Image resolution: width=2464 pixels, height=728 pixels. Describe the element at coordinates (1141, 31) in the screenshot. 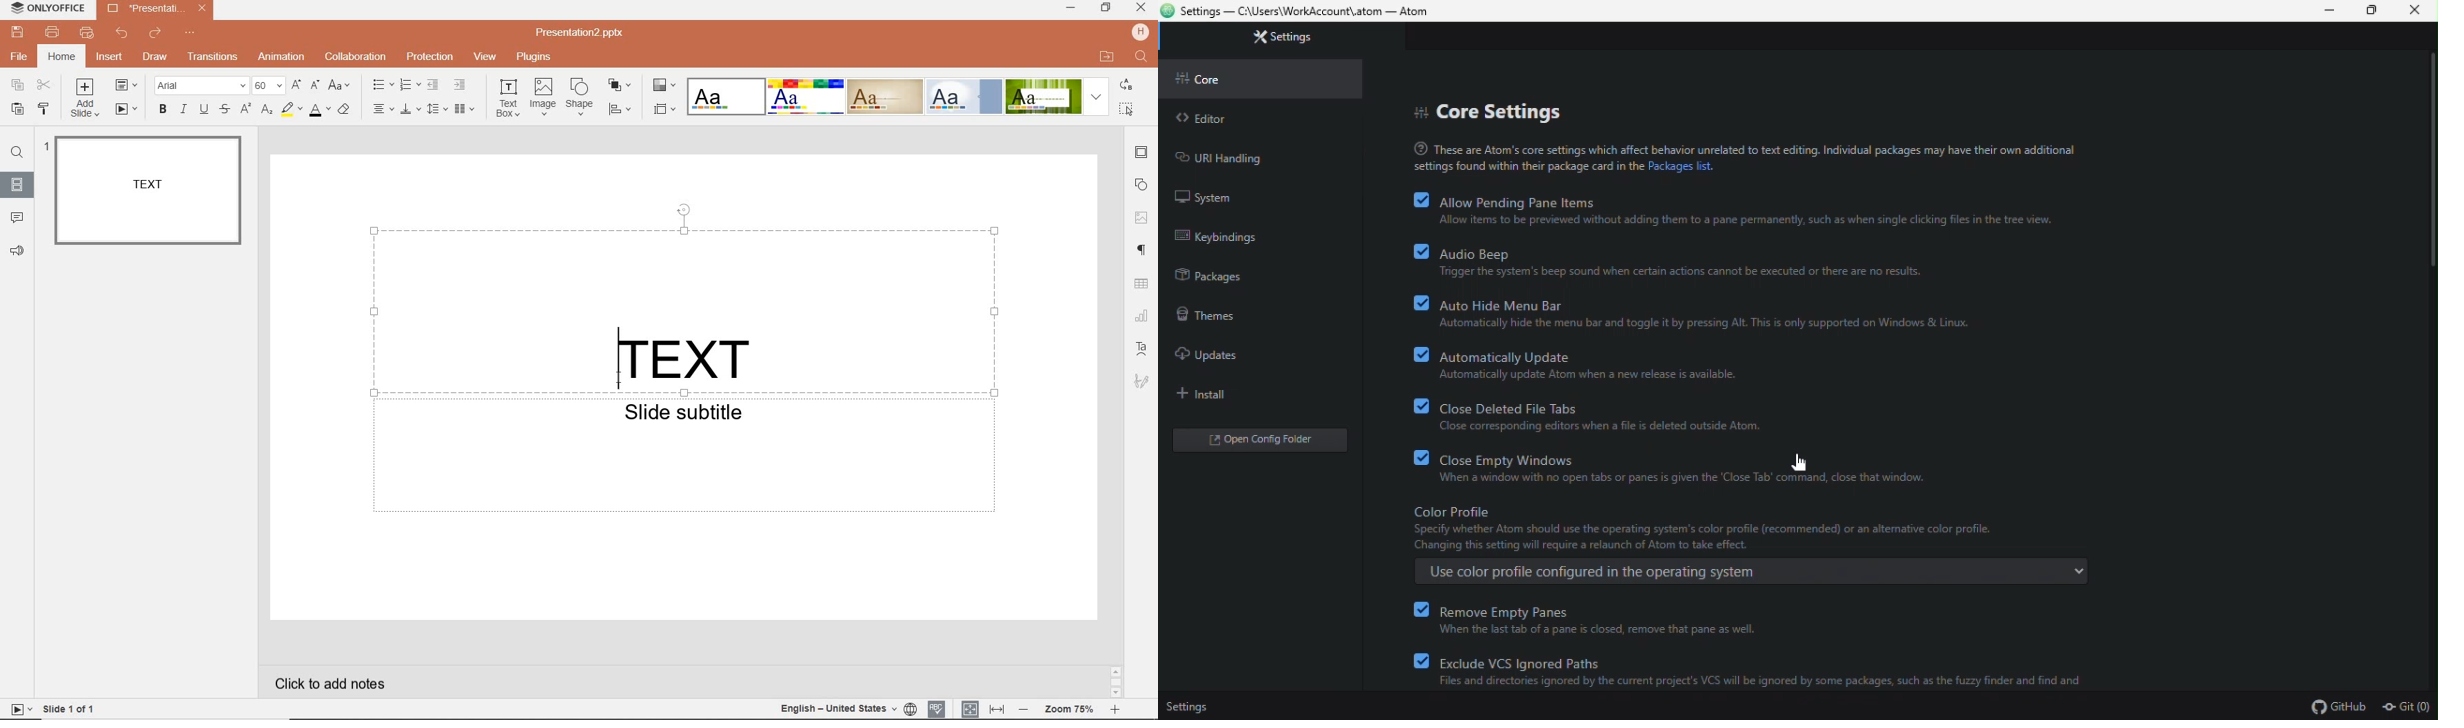

I see `hp` at that location.